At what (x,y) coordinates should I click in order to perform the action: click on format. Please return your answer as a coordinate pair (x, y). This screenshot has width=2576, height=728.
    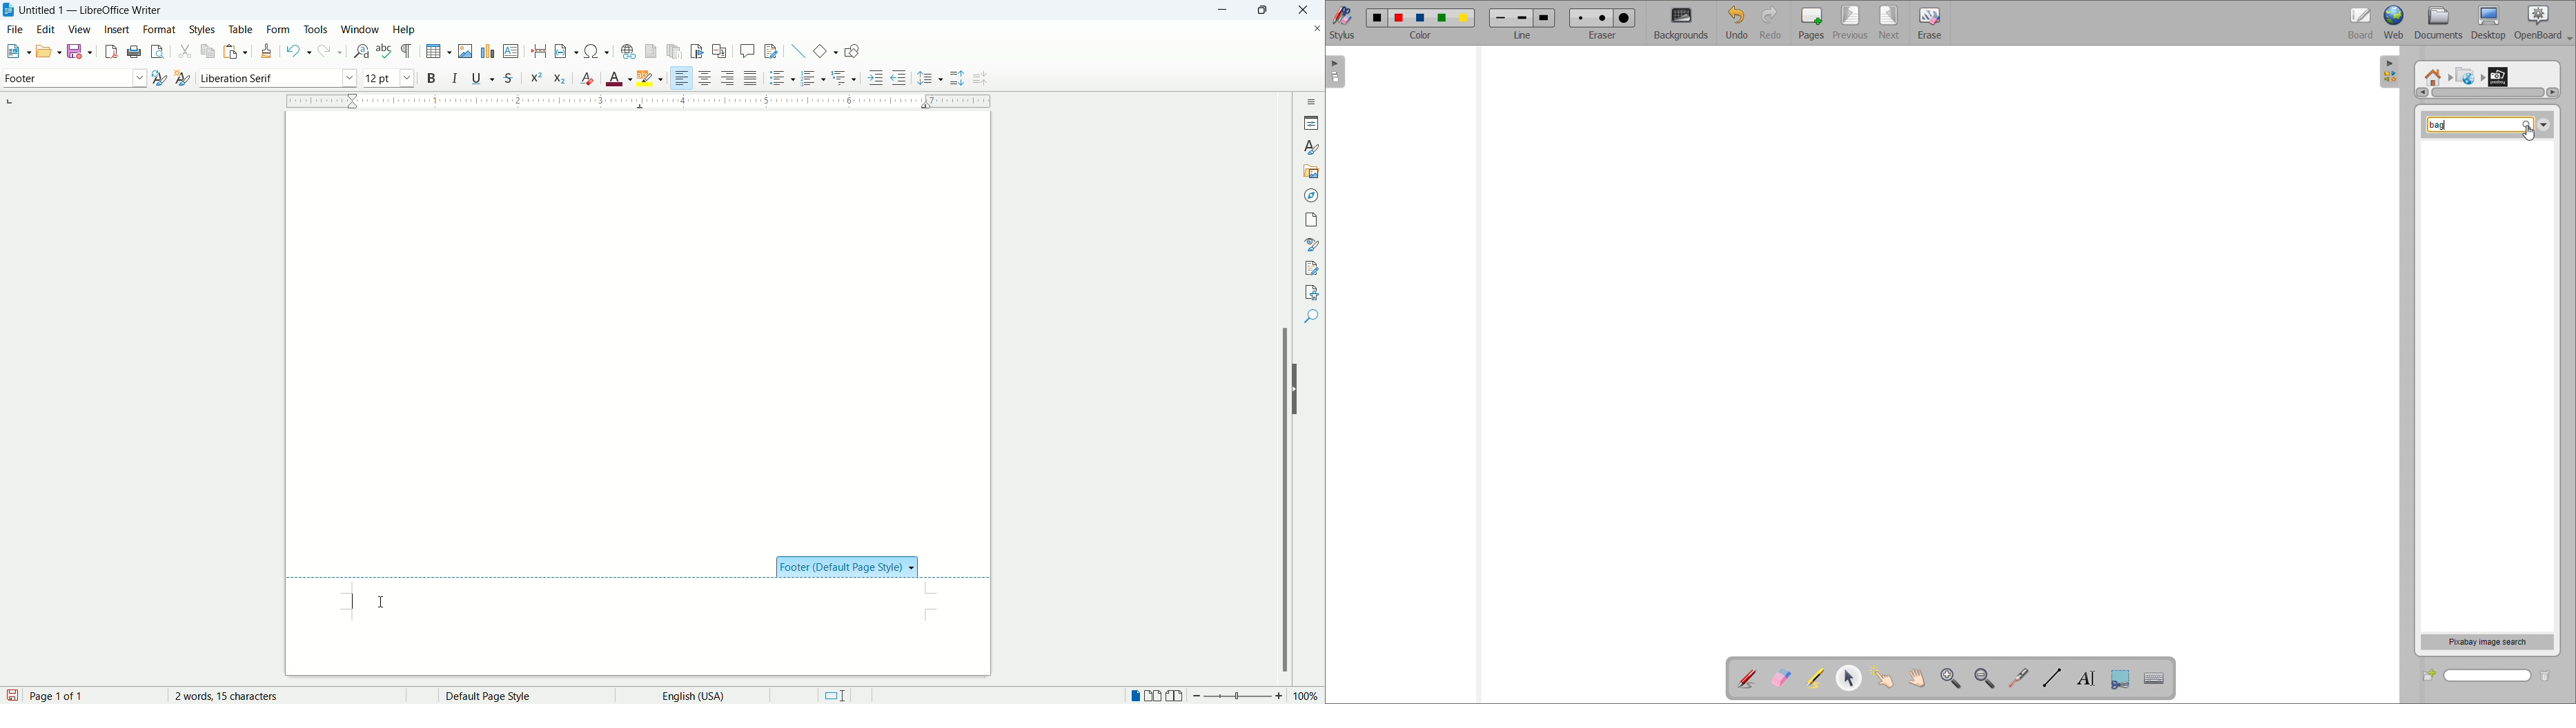
    Looking at the image, I should click on (159, 30).